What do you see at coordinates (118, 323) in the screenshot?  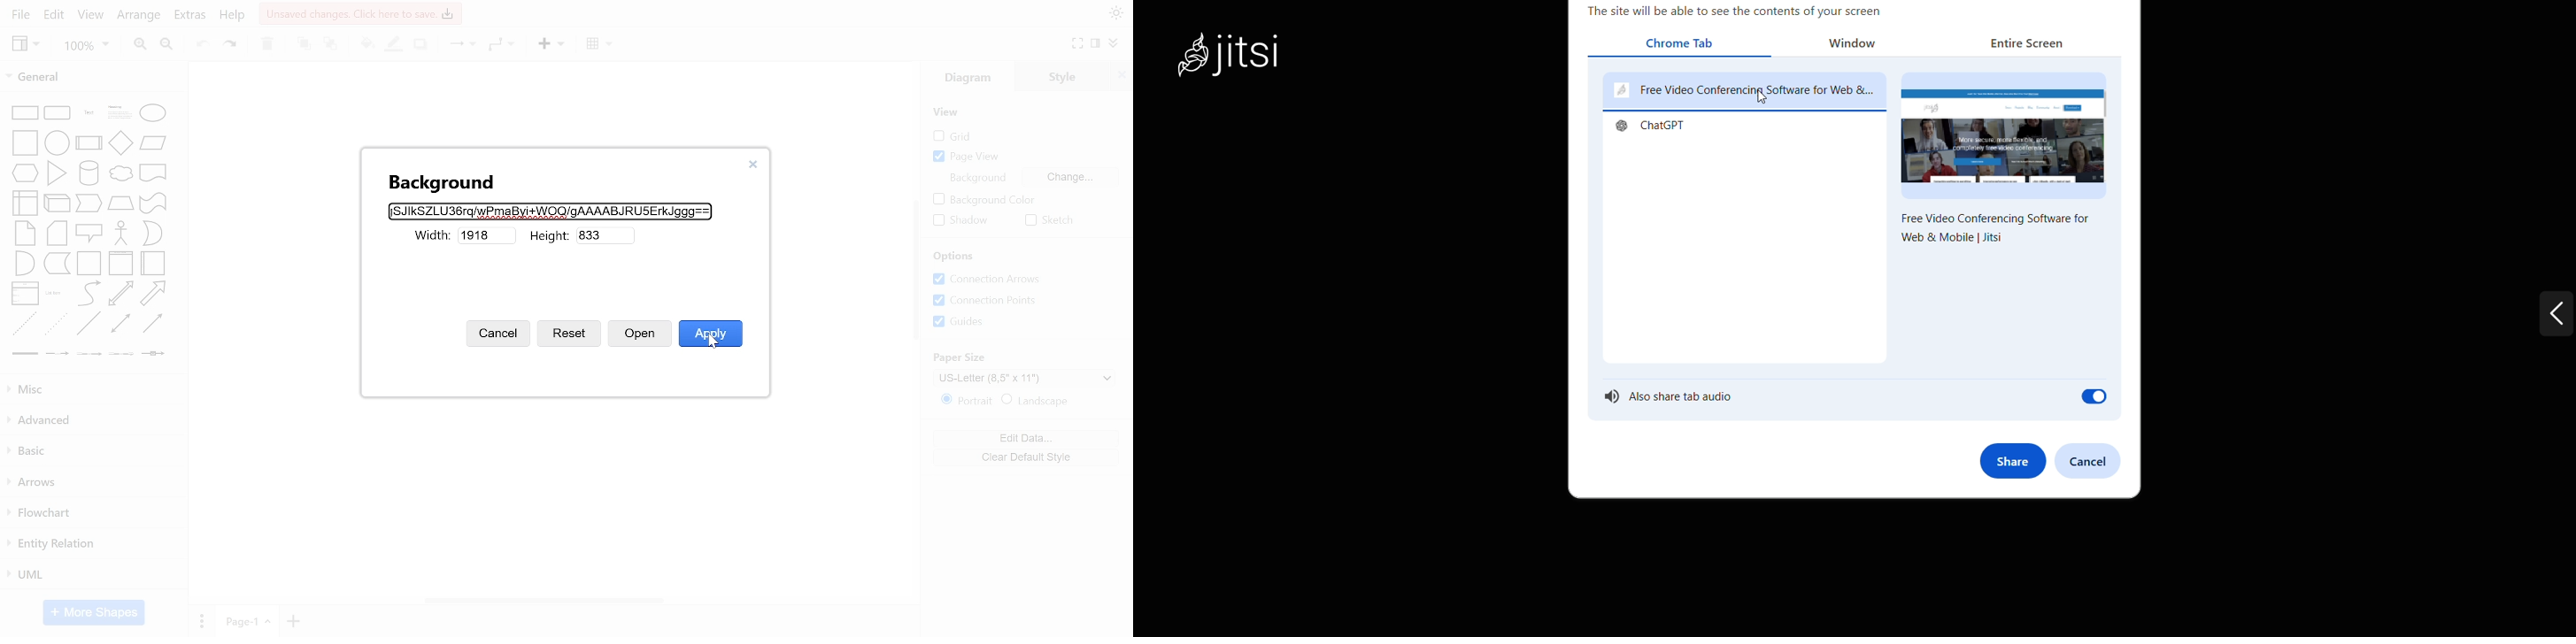 I see `general shapes` at bounding box center [118, 323].